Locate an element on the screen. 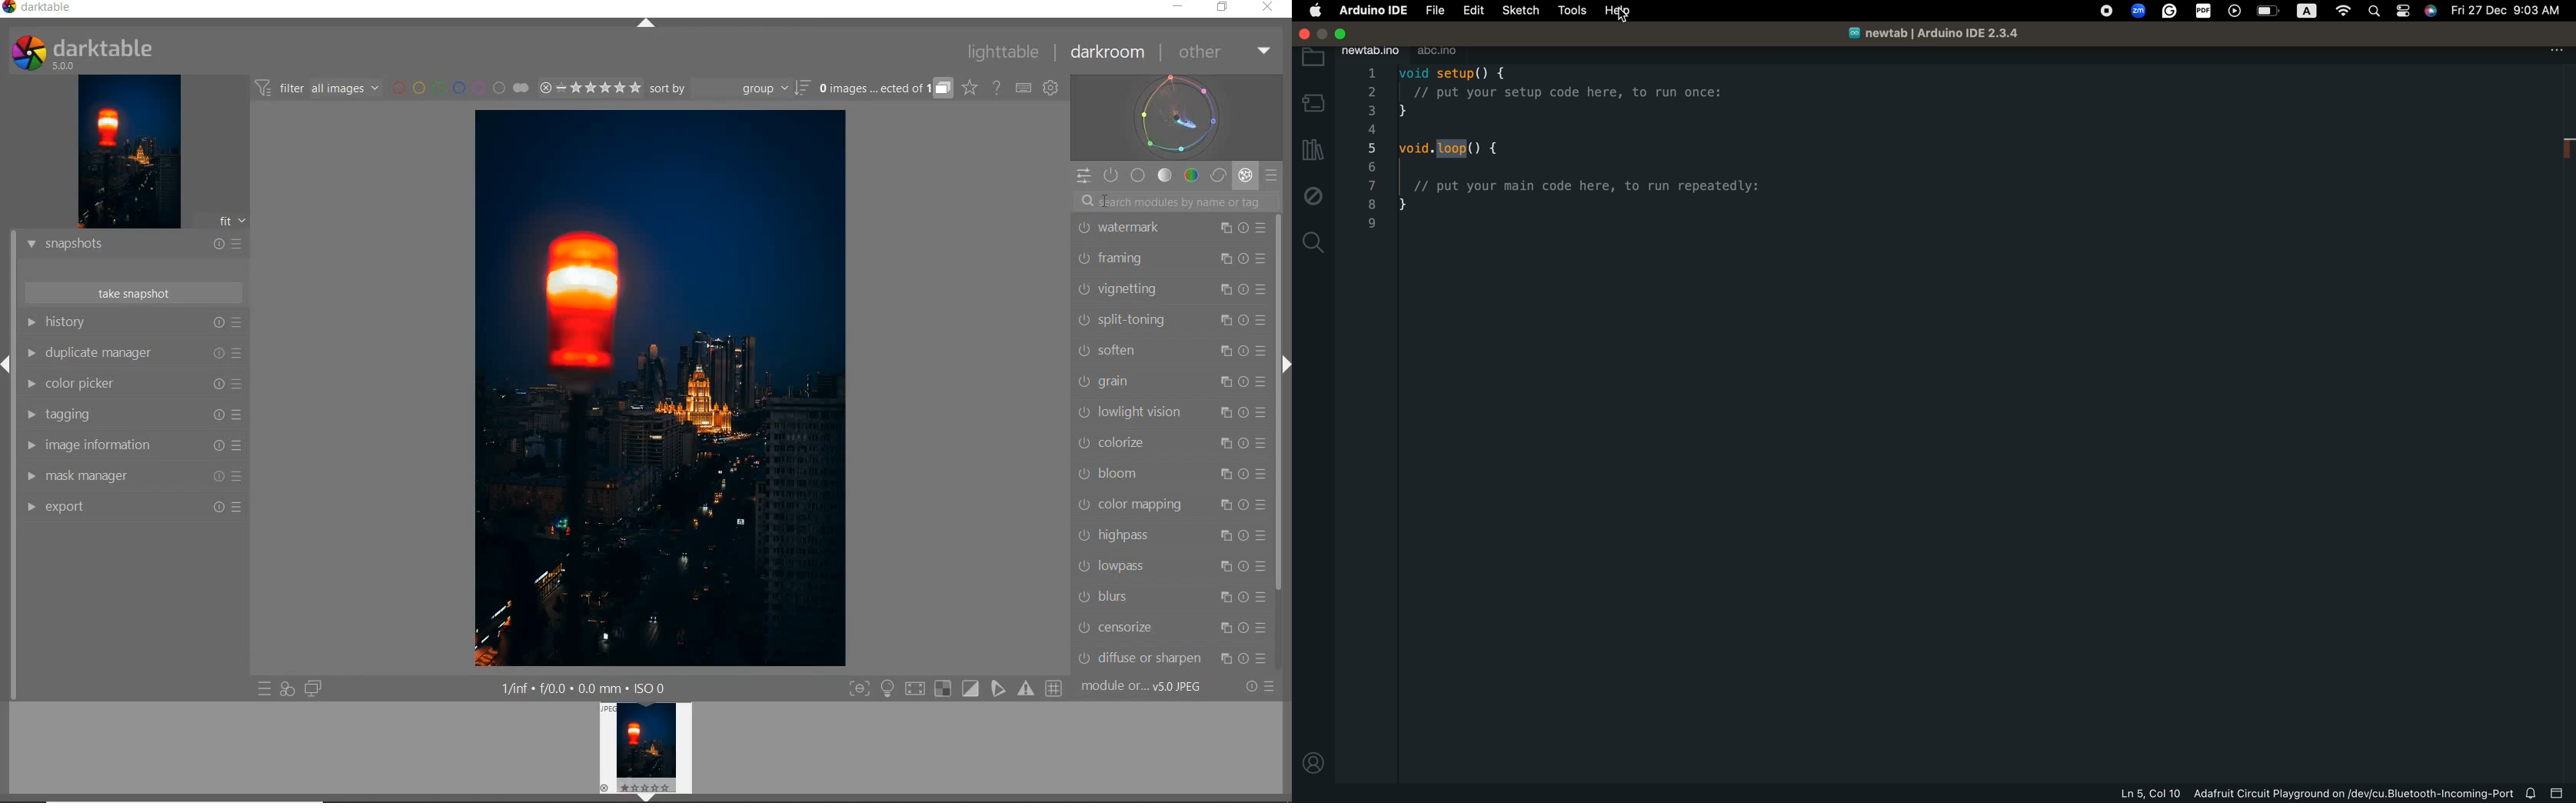  SNAPSHOTS is located at coordinates (113, 243).